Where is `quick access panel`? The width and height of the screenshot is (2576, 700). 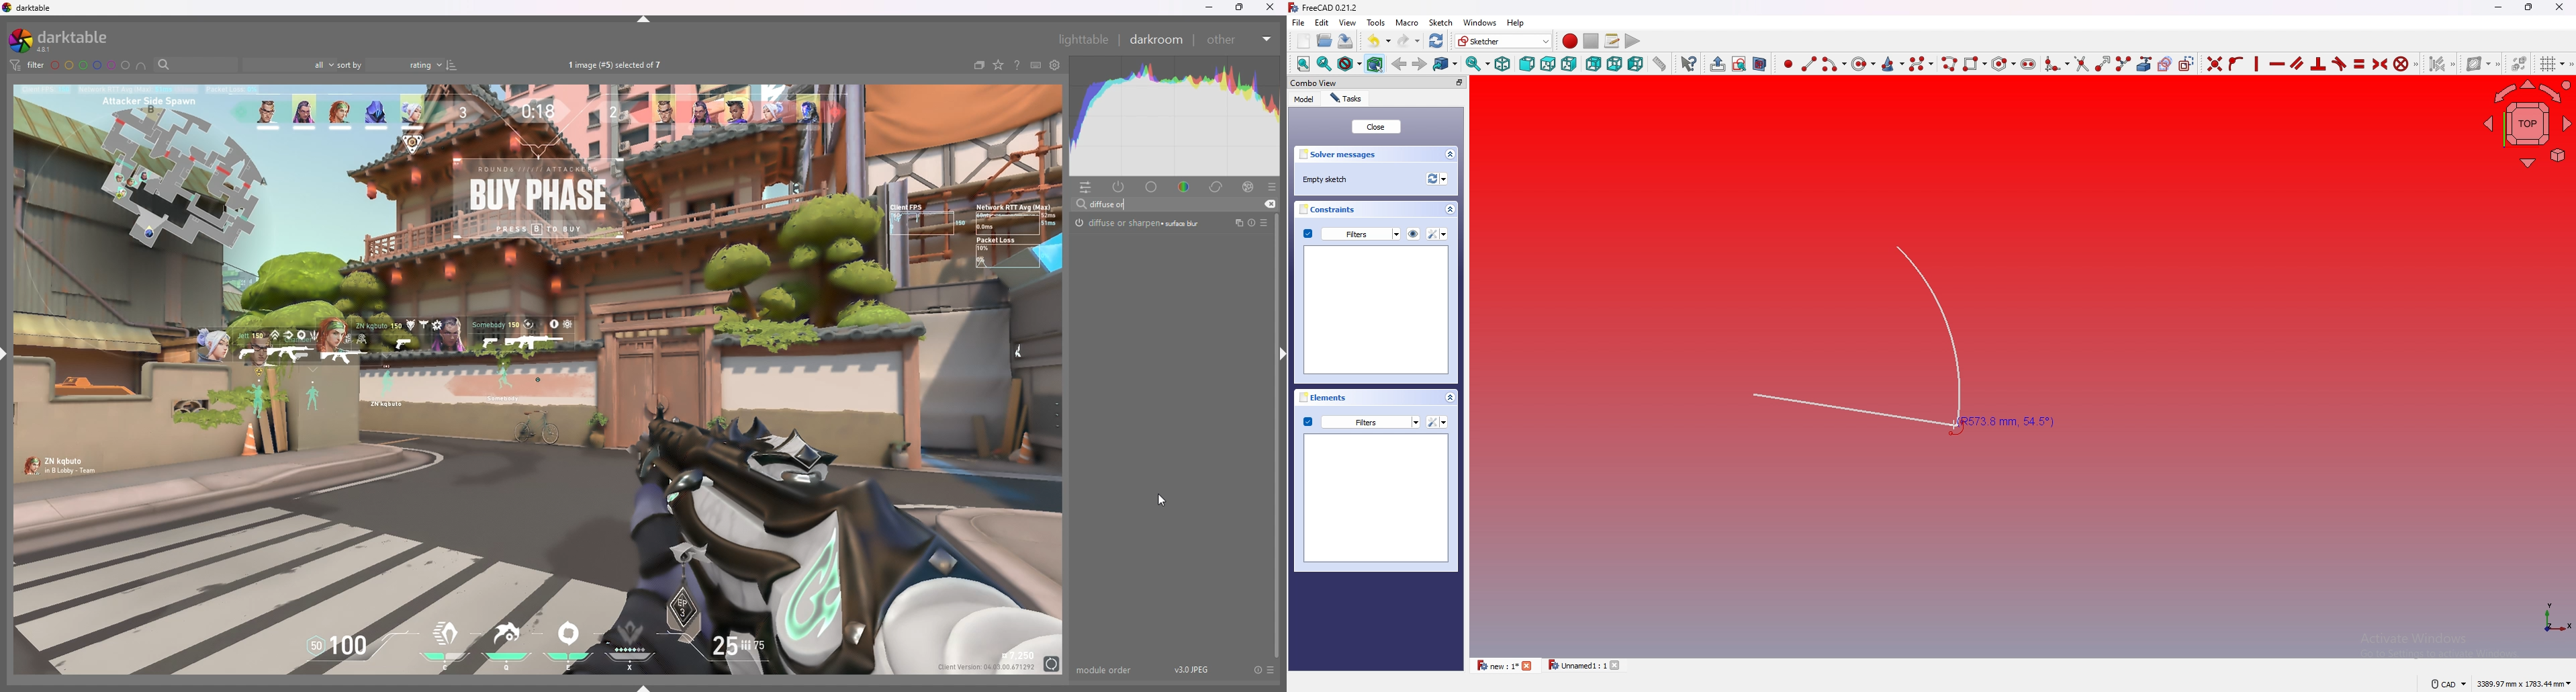 quick access panel is located at coordinates (1086, 186).